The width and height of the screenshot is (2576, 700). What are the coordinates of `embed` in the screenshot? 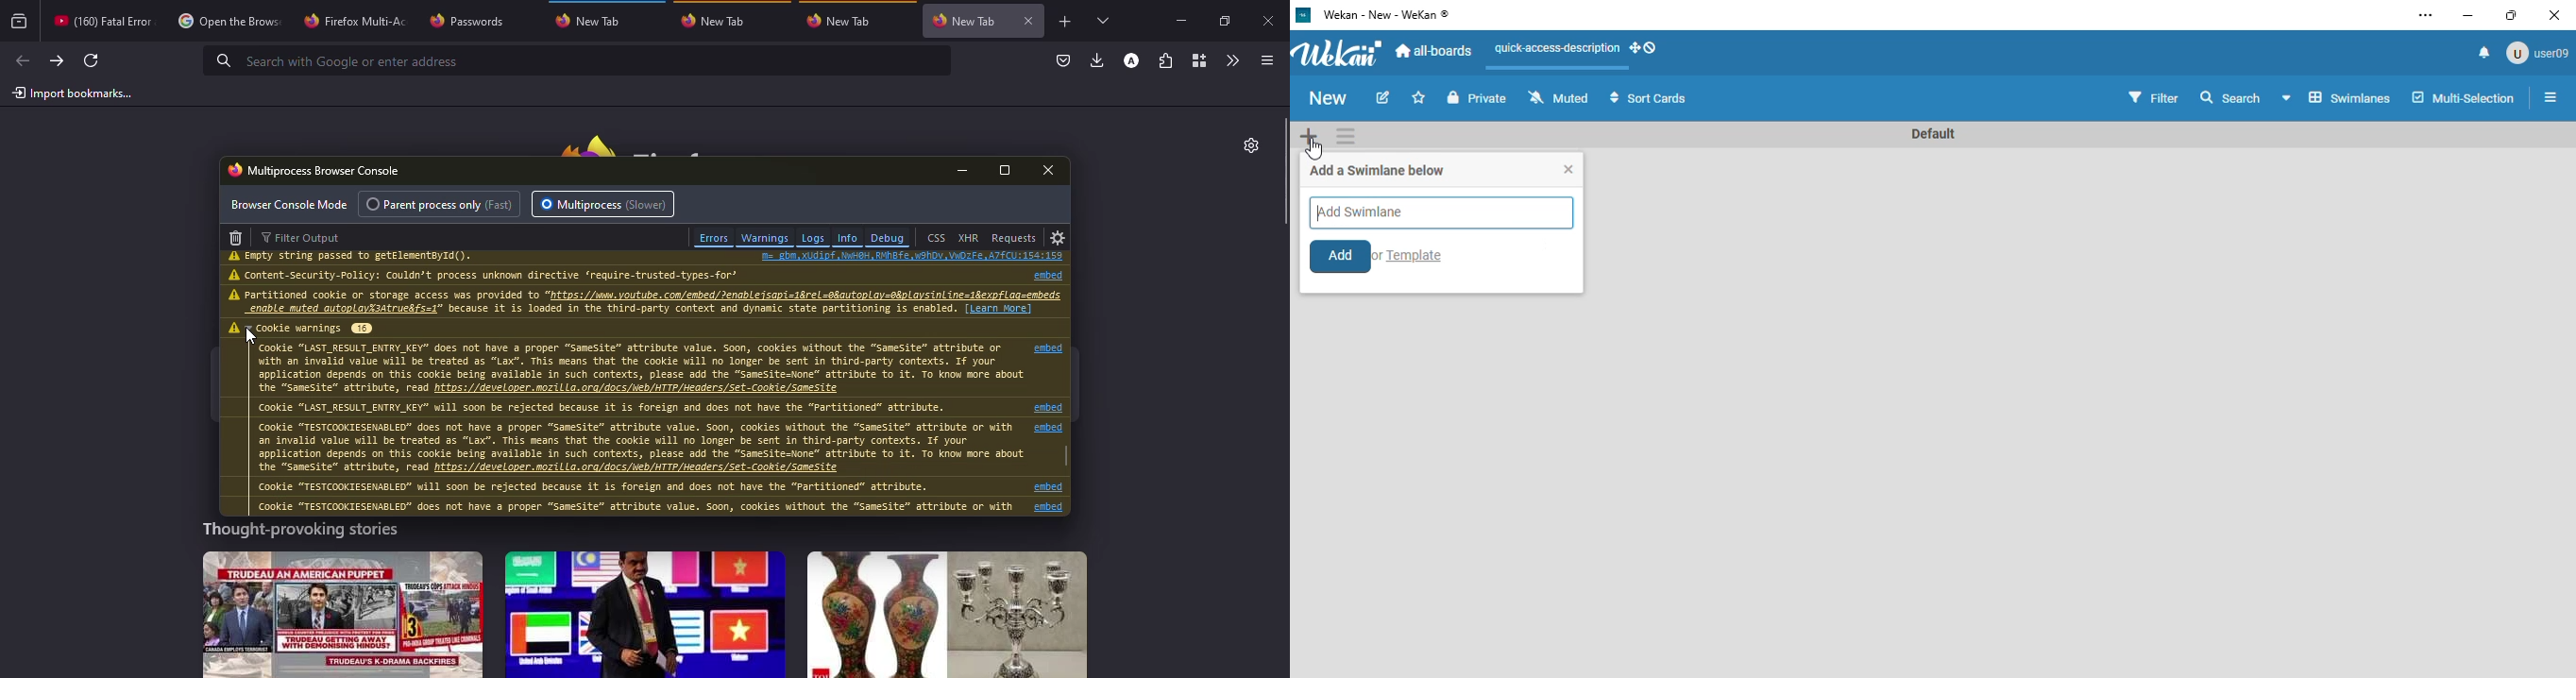 It's located at (1048, 347).